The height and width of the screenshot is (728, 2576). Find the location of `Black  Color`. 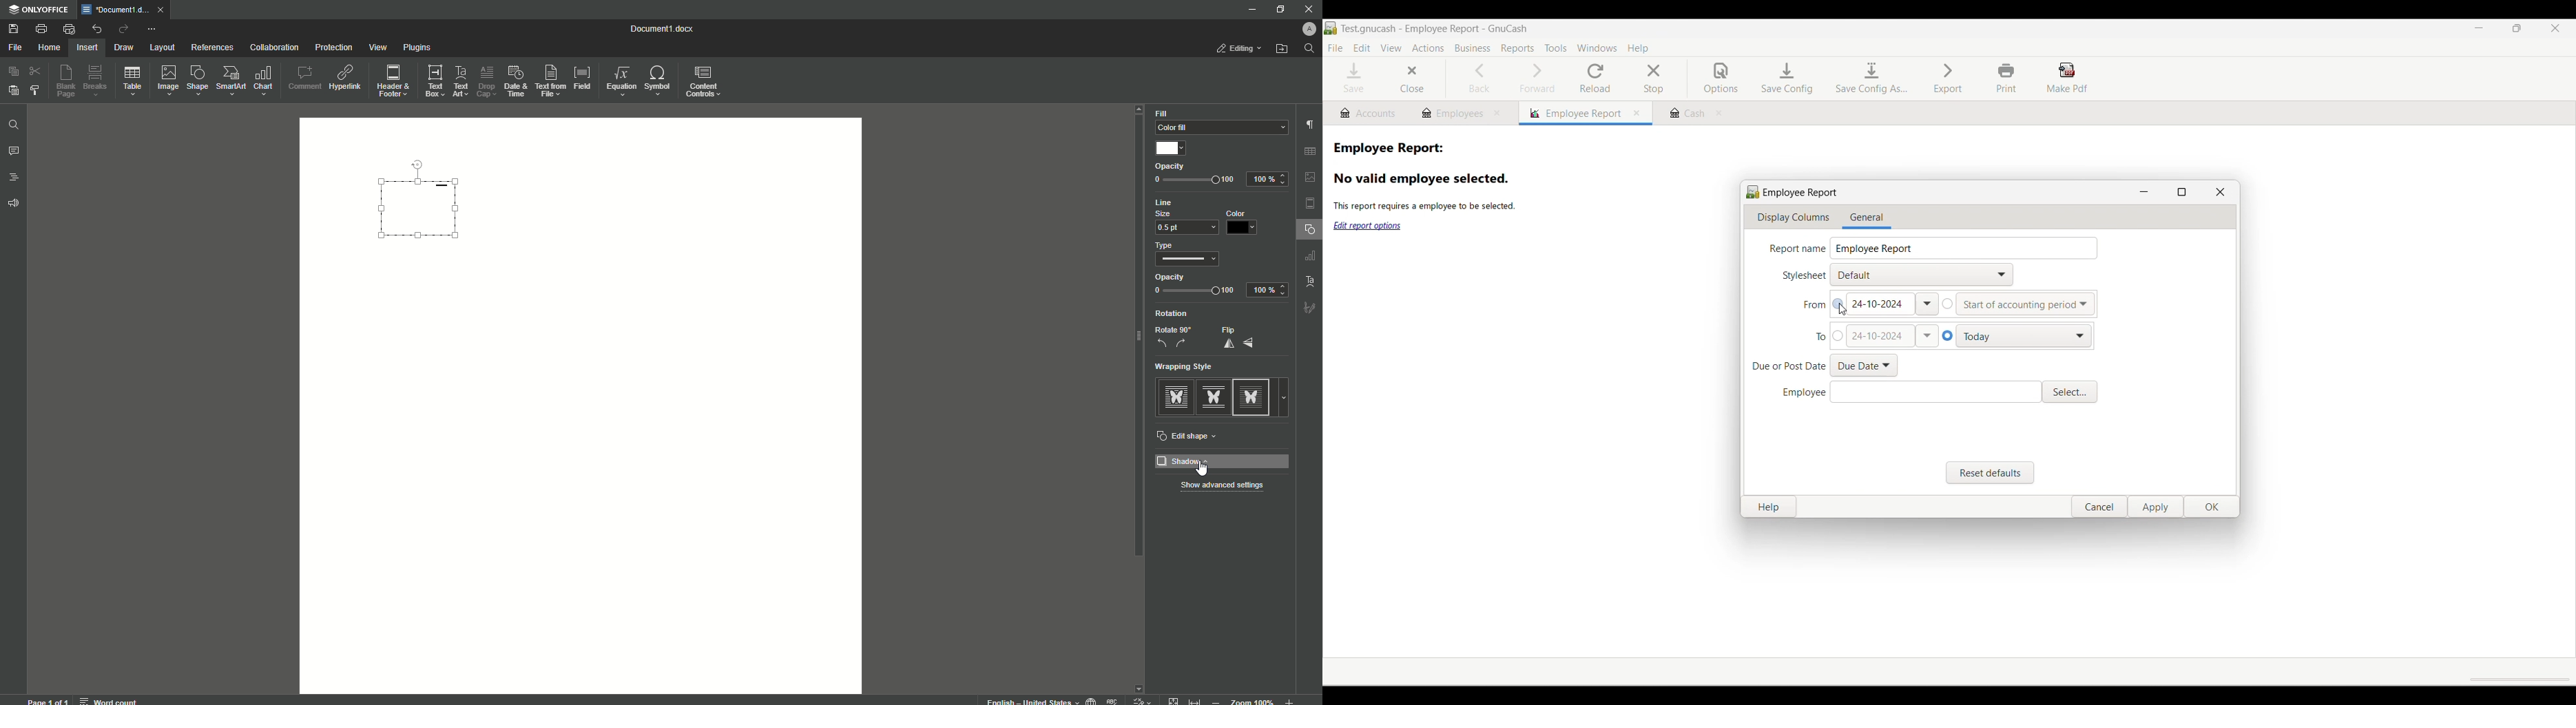

Black  Color is located at coordinates (1243, 223).